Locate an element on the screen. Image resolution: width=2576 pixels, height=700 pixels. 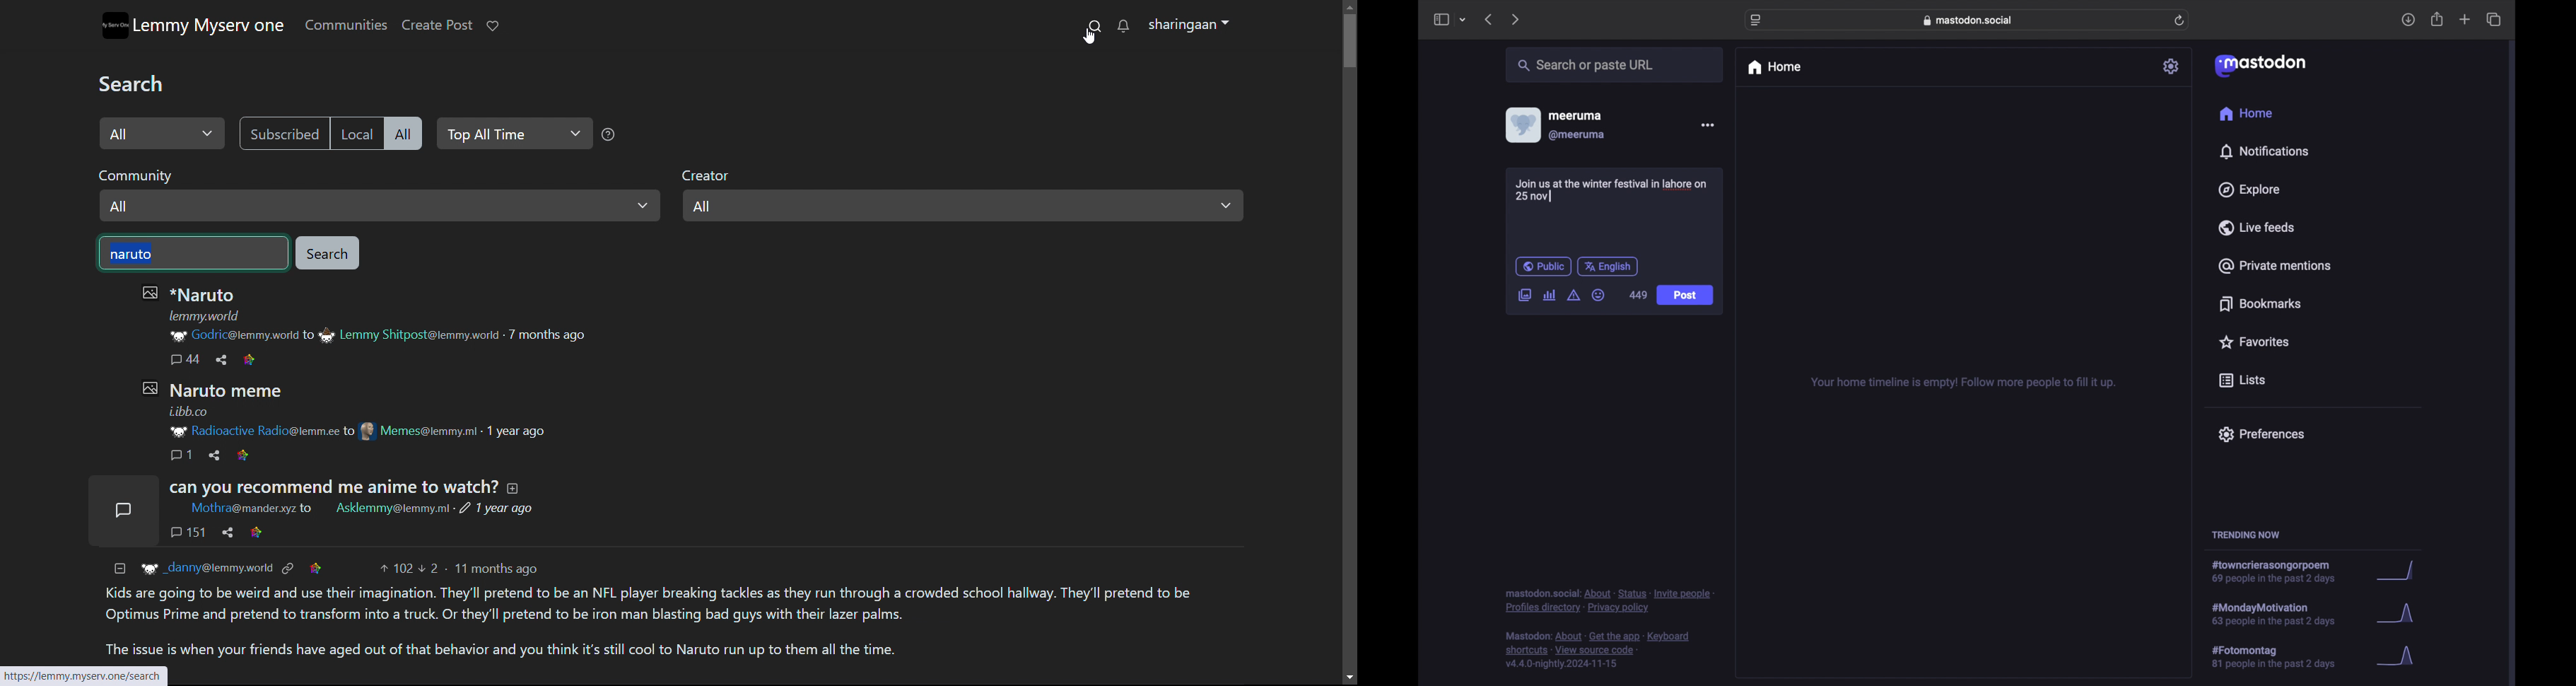
public is located at coordinates (1543, 266).